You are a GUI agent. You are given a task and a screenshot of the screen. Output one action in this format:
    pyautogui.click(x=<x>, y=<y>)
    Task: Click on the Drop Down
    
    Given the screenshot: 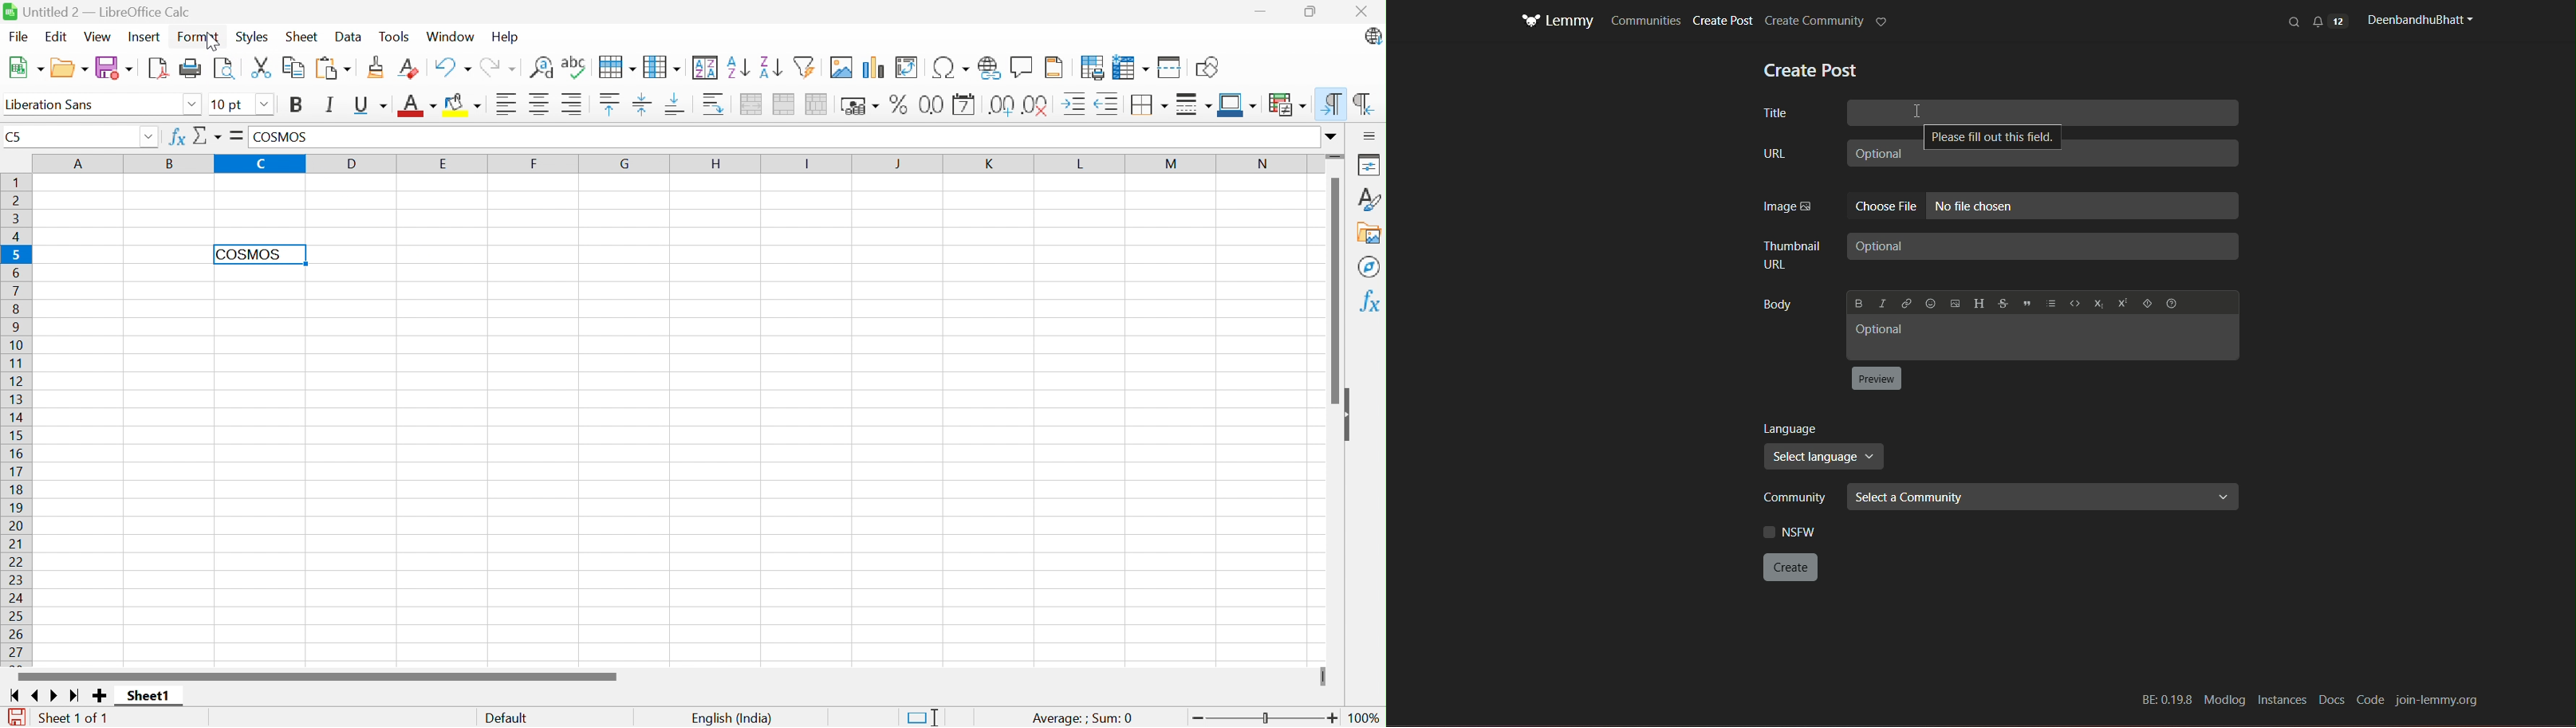 What is the action you would take?
    pyautogui.click(x=147, y=138)
    